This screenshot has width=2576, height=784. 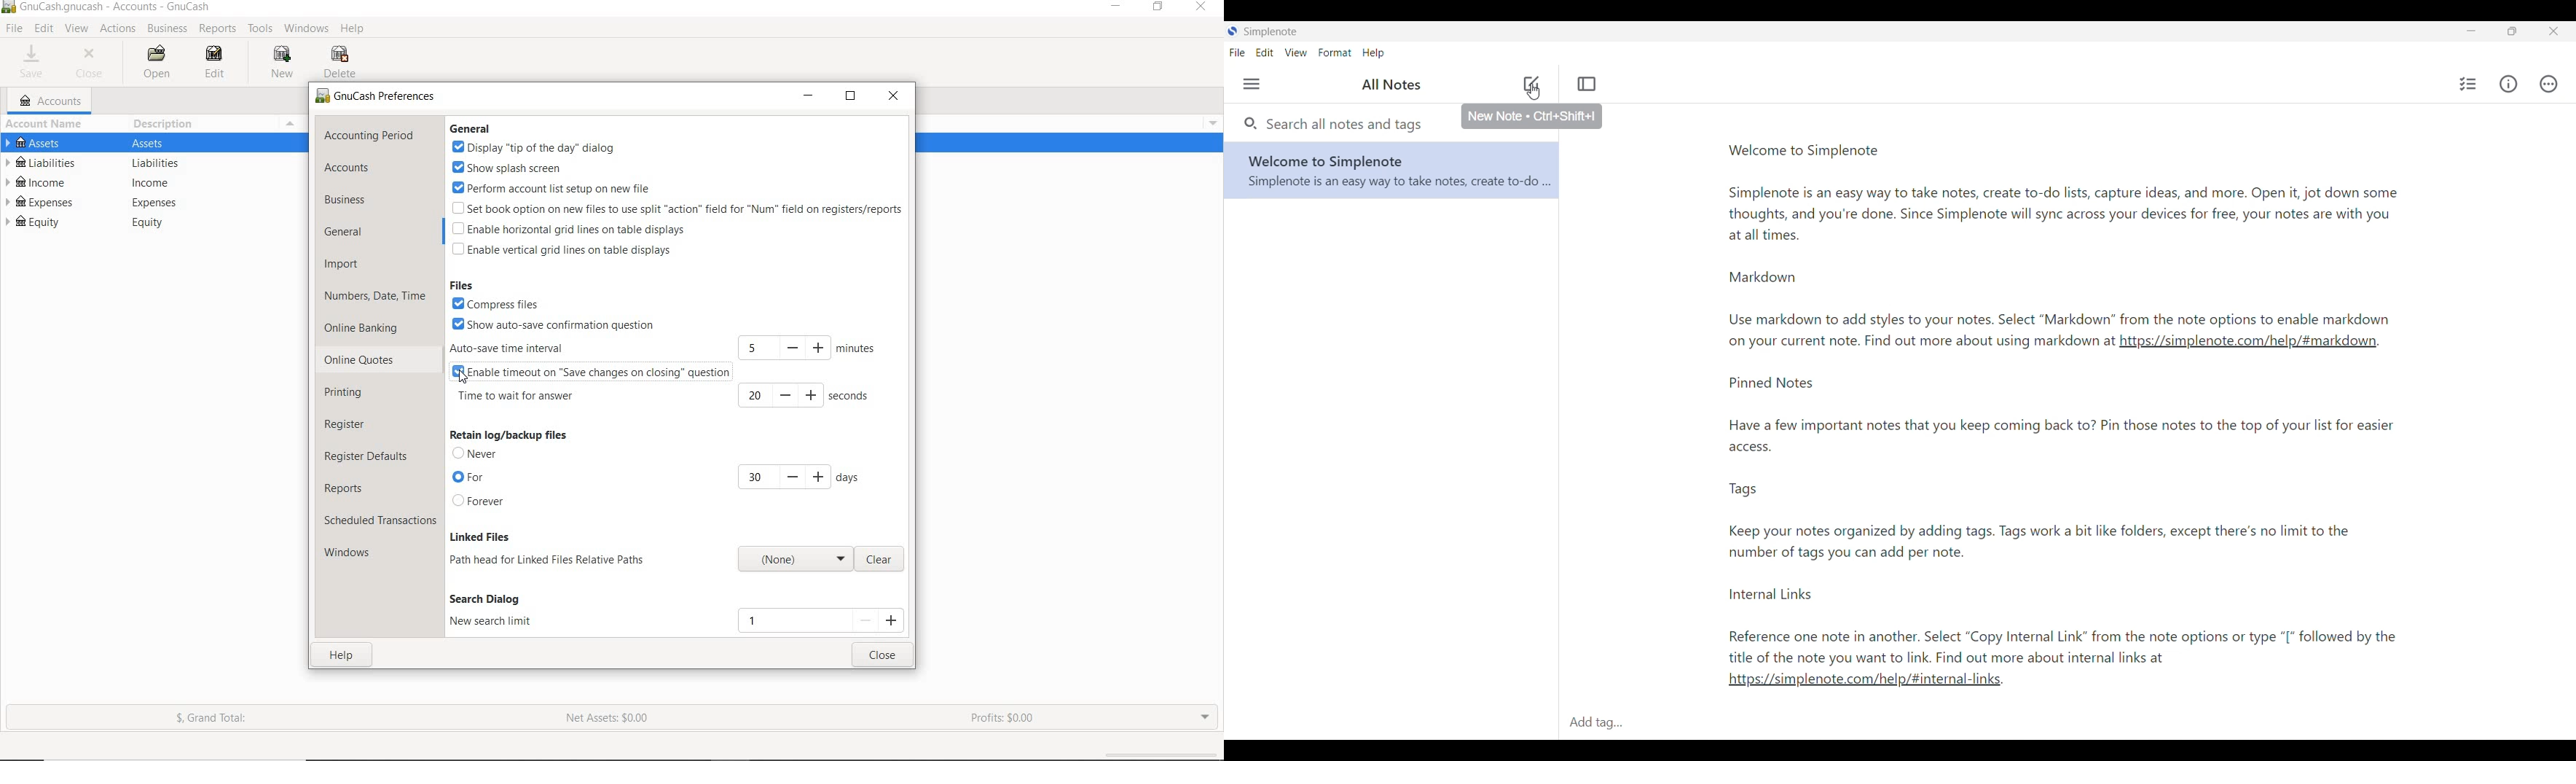 I want to click on Click to add new note, so click(x=1531, y=83).